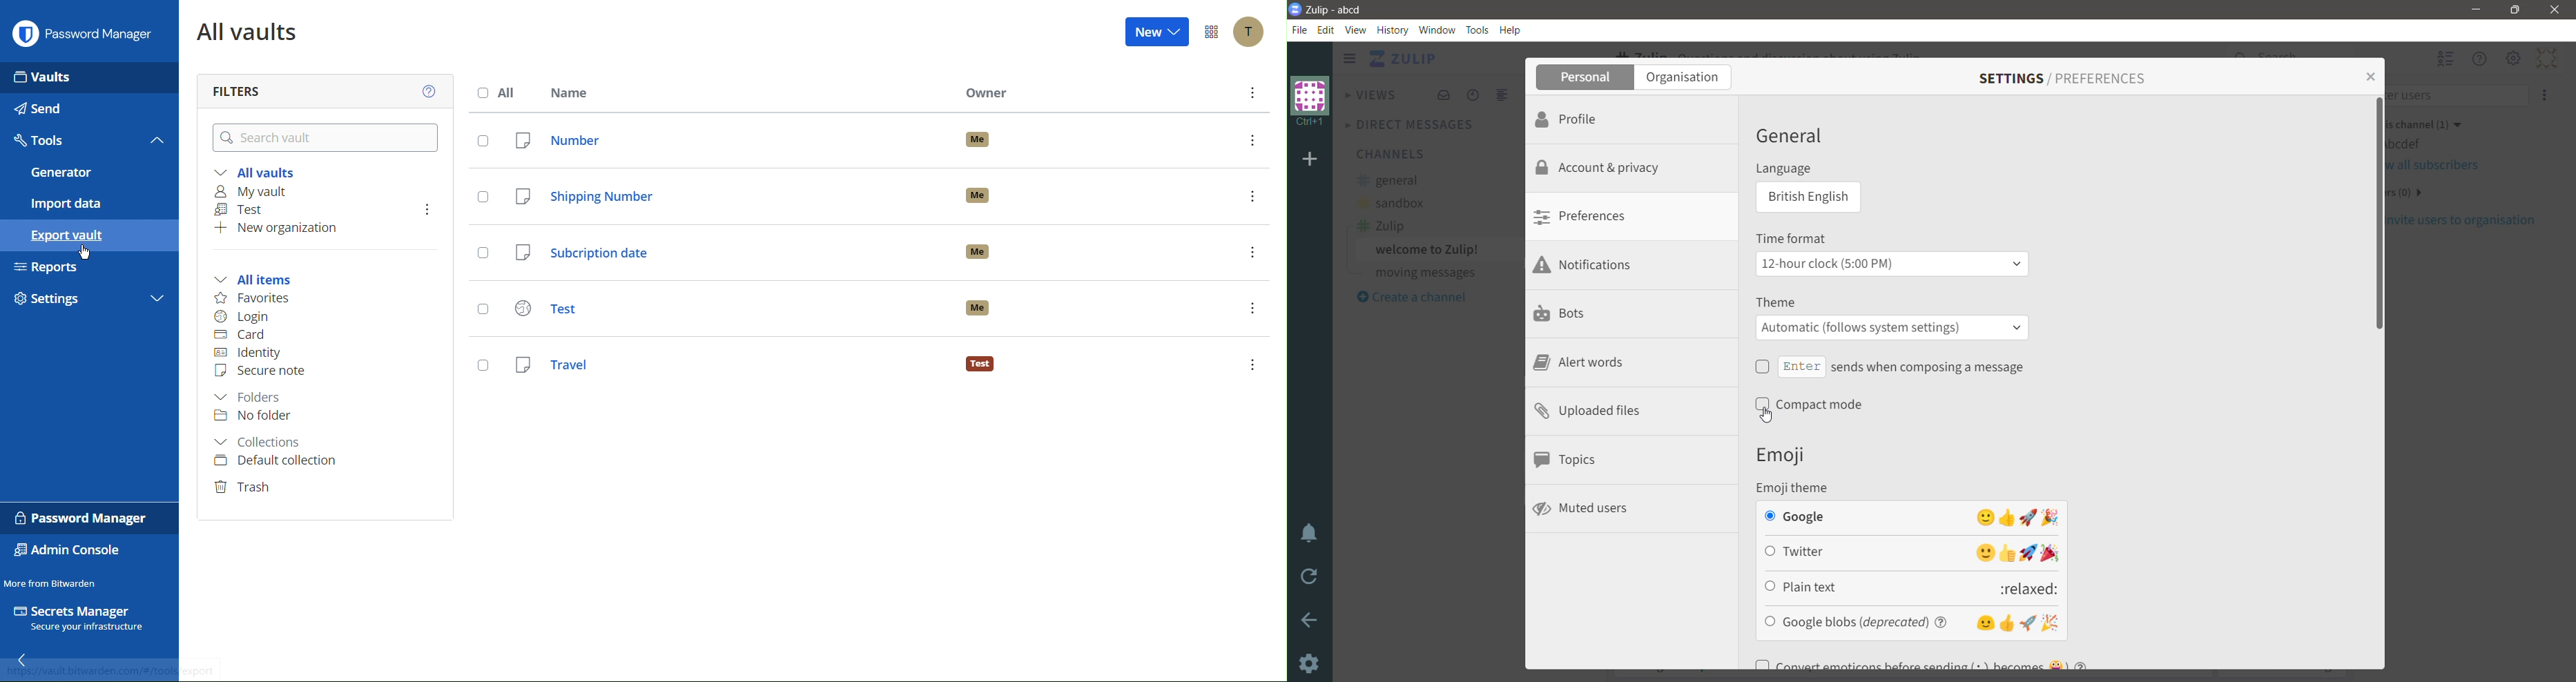 The image size is (2576, 700). Describe the element at coordinates (41, 141) in the screenshot. I see `Tools` at that location.